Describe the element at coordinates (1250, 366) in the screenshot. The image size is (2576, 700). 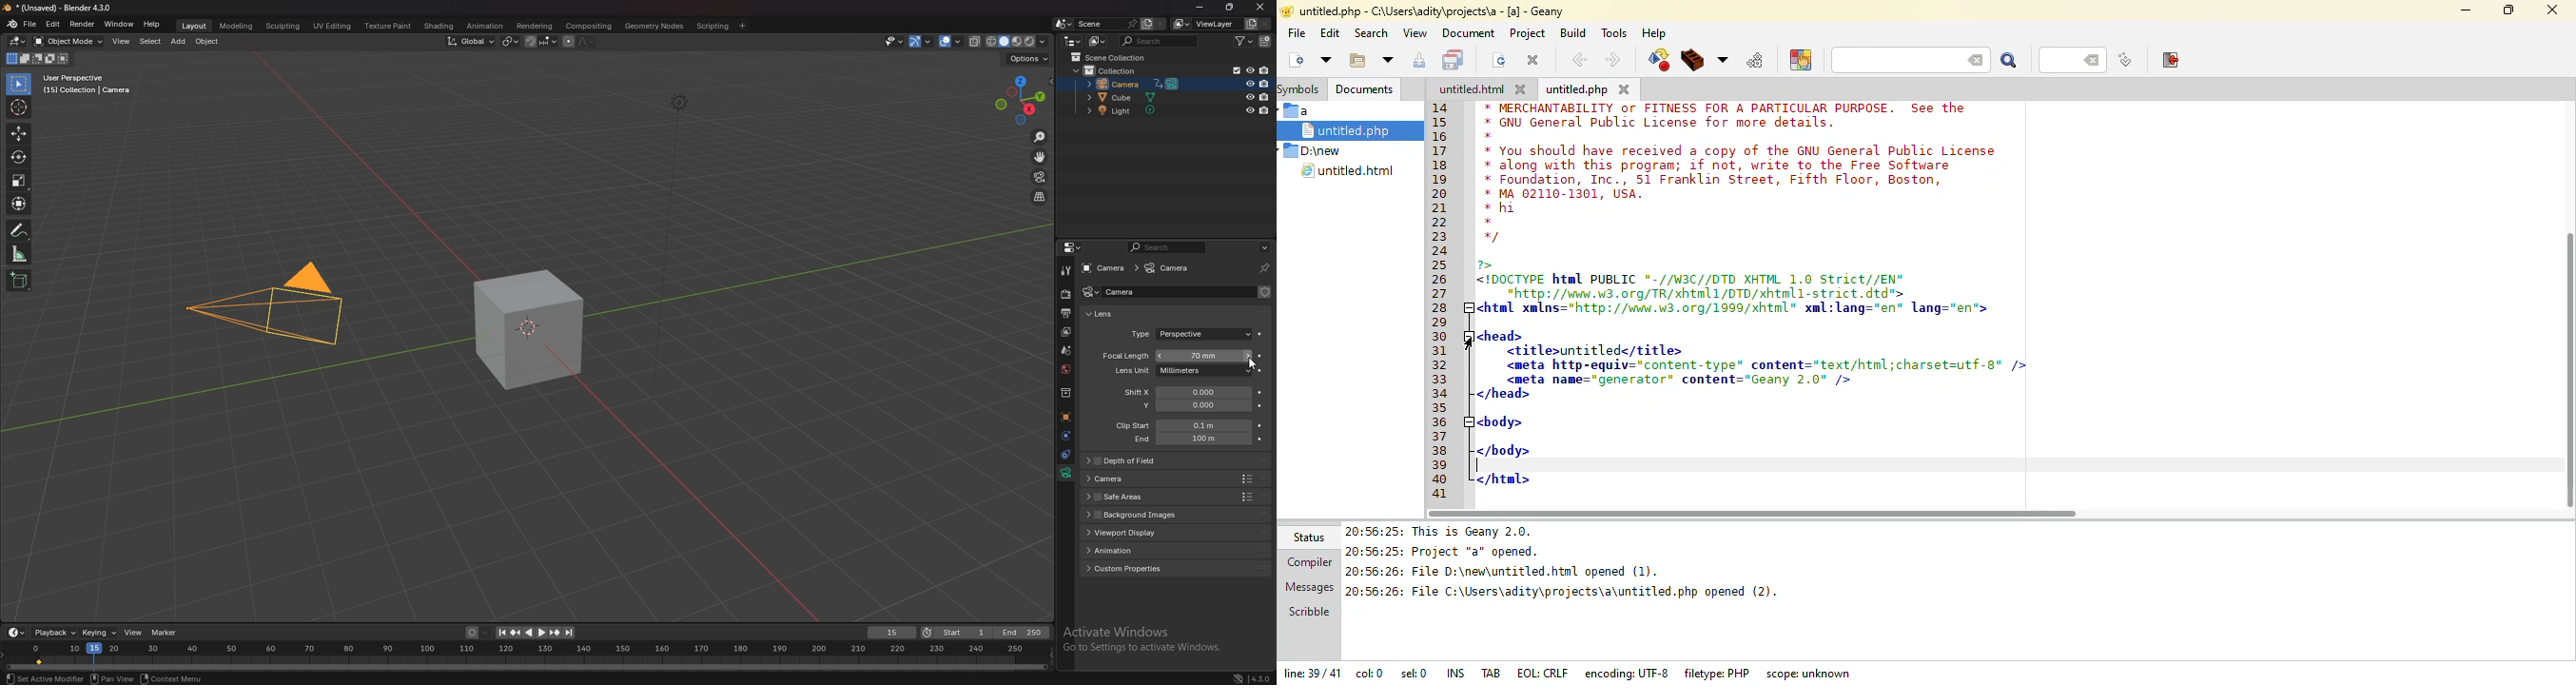
I see `Cursor` at that location.